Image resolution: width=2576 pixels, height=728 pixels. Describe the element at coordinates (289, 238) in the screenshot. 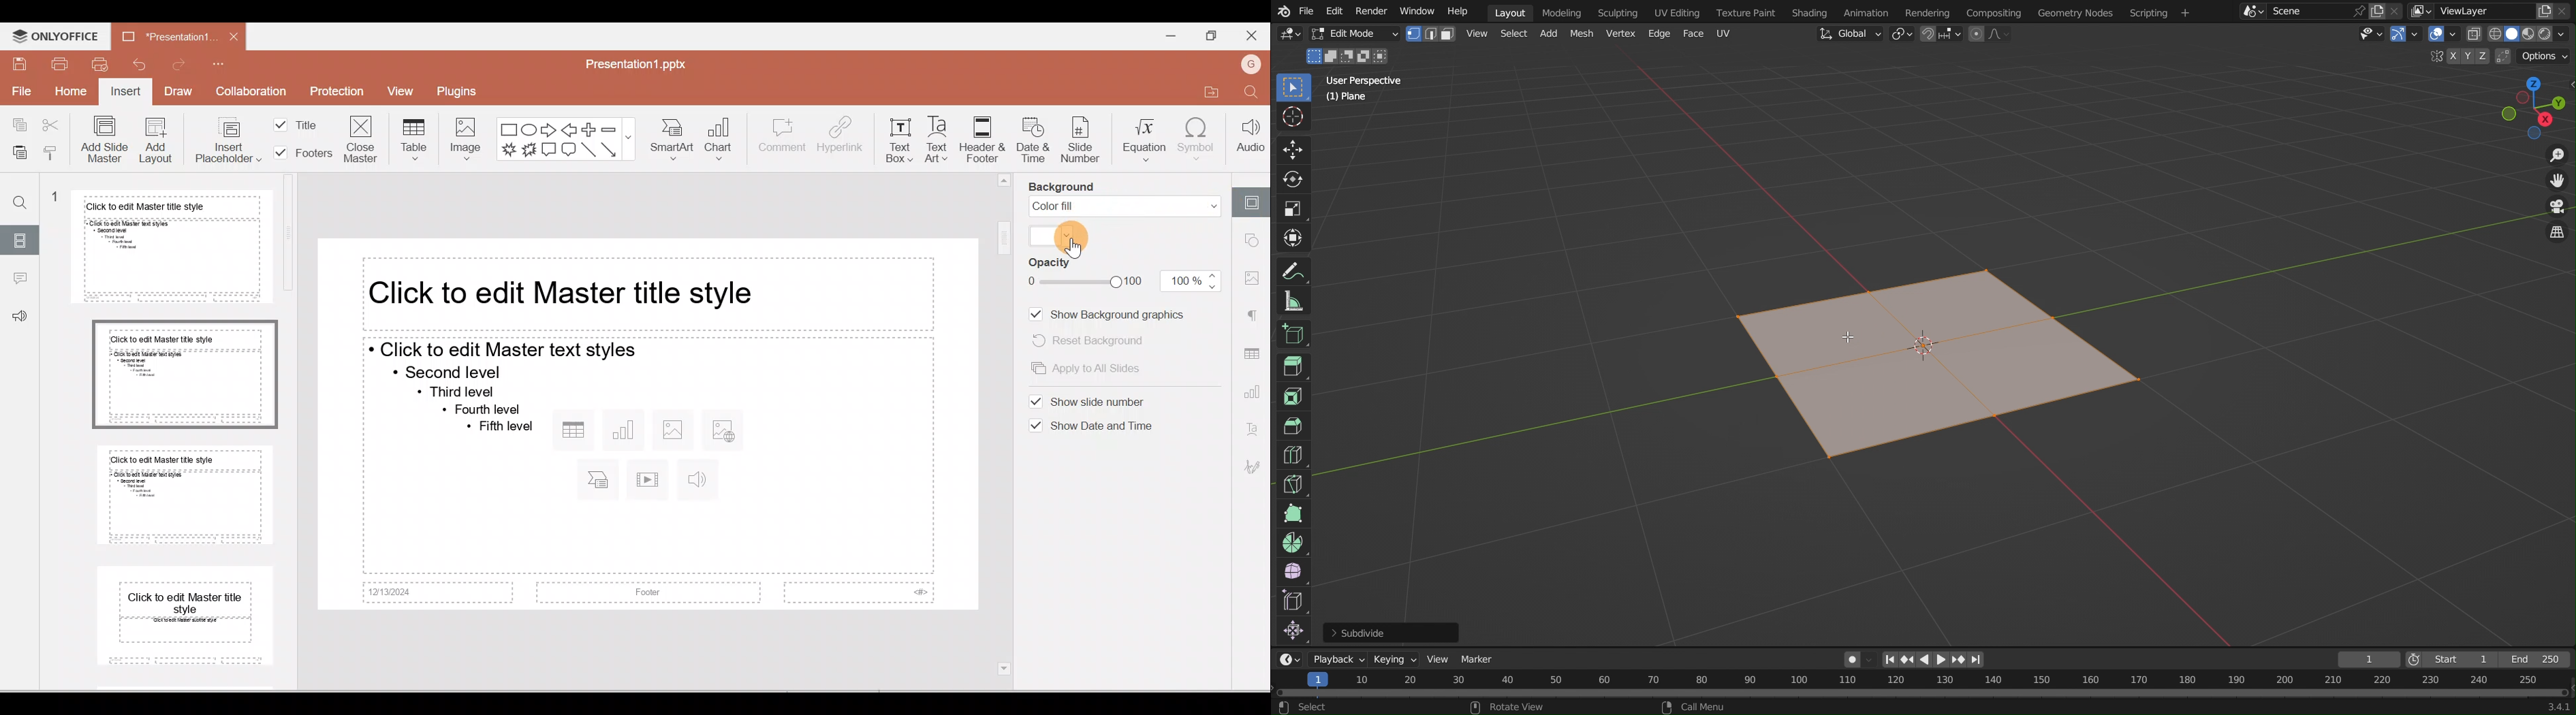

I see `vertical scrollbar` at that location.